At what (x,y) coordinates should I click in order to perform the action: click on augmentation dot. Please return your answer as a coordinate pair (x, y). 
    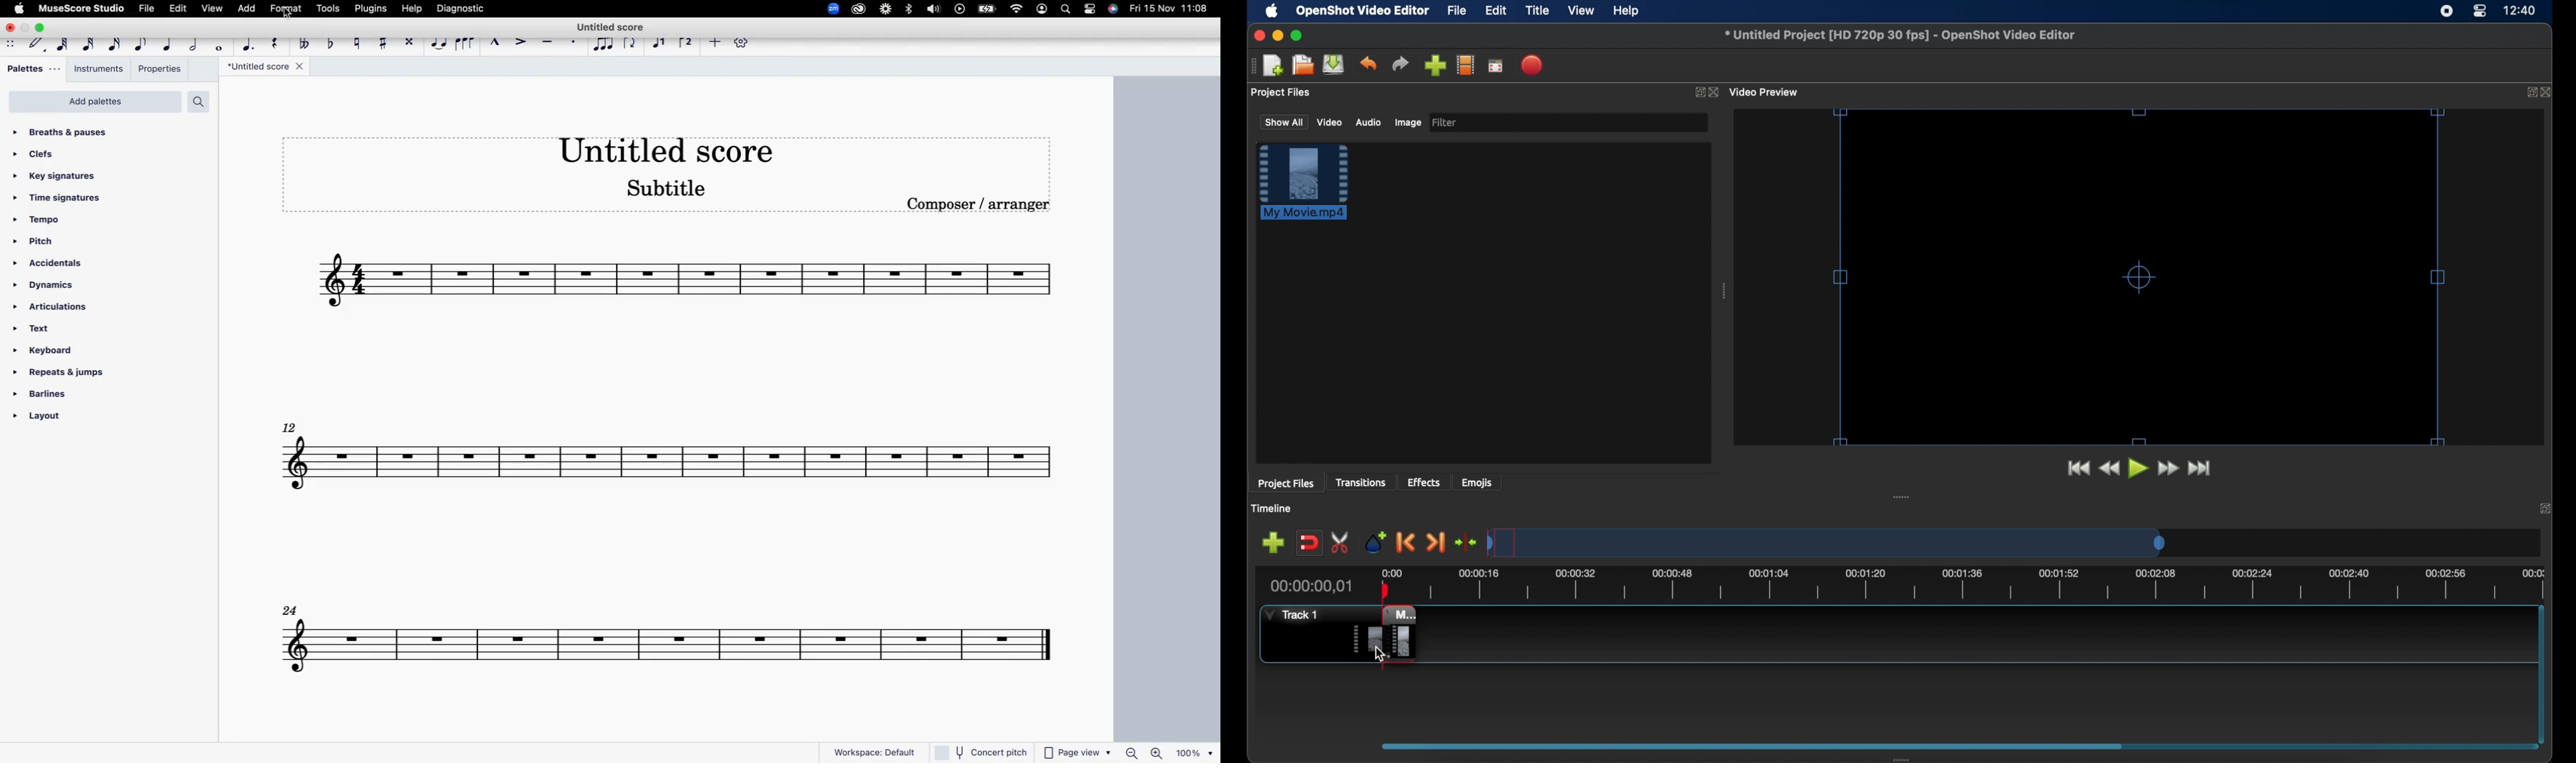
    Looking at the image, I should click on (248, 44).